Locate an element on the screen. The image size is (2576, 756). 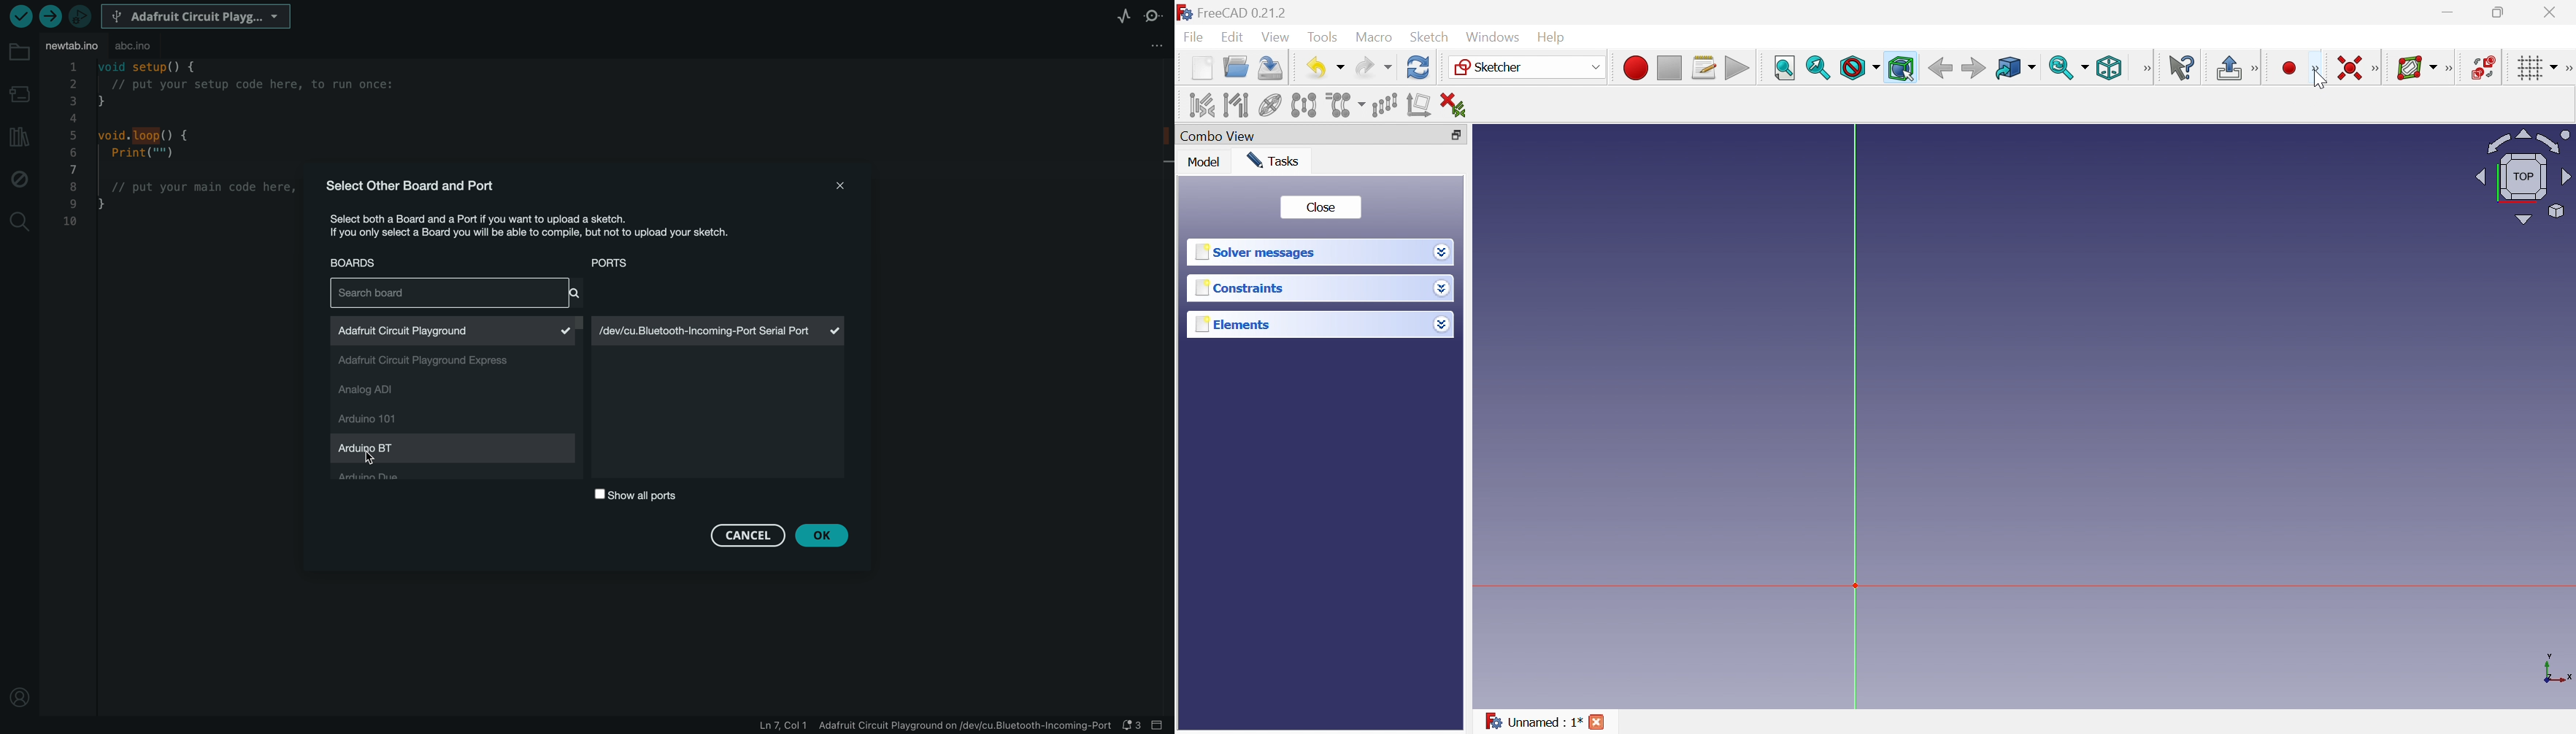
Fit all is located at coordinates (1785, 68).